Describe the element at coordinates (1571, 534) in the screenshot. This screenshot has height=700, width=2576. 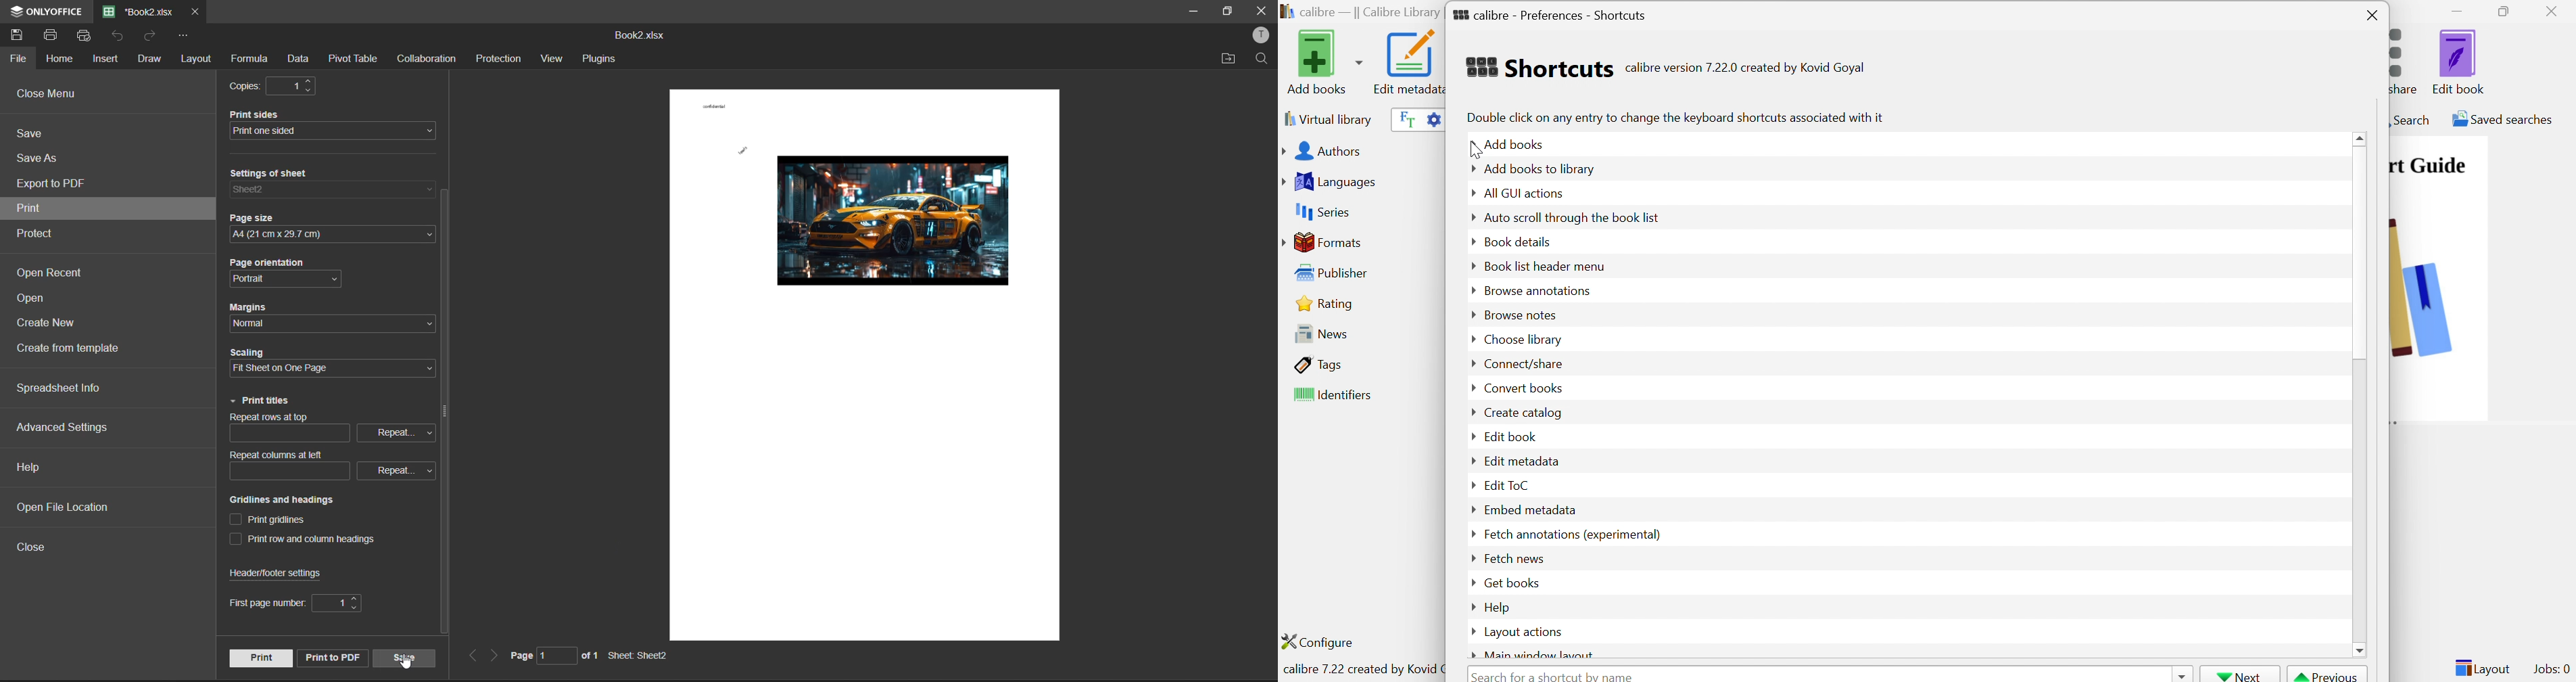
I see `Fetch annotations (experimental)` at that location.